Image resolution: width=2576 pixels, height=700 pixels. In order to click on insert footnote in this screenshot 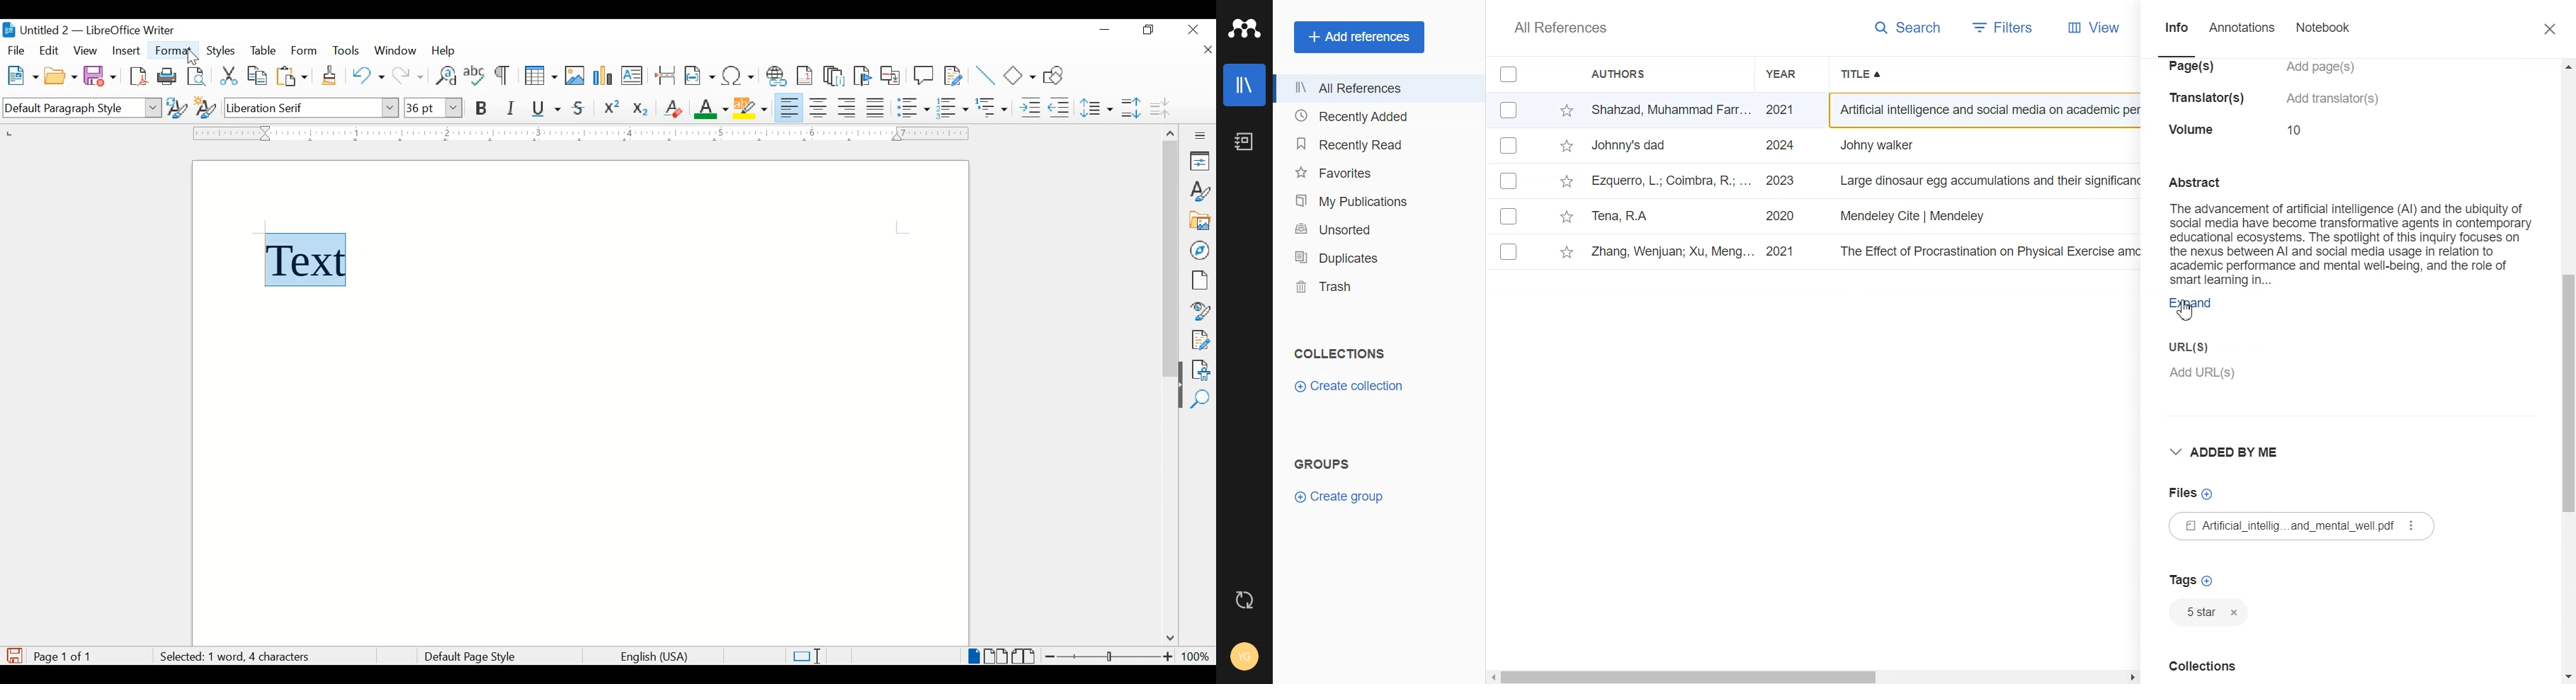, I will do `click(807, 75)`.